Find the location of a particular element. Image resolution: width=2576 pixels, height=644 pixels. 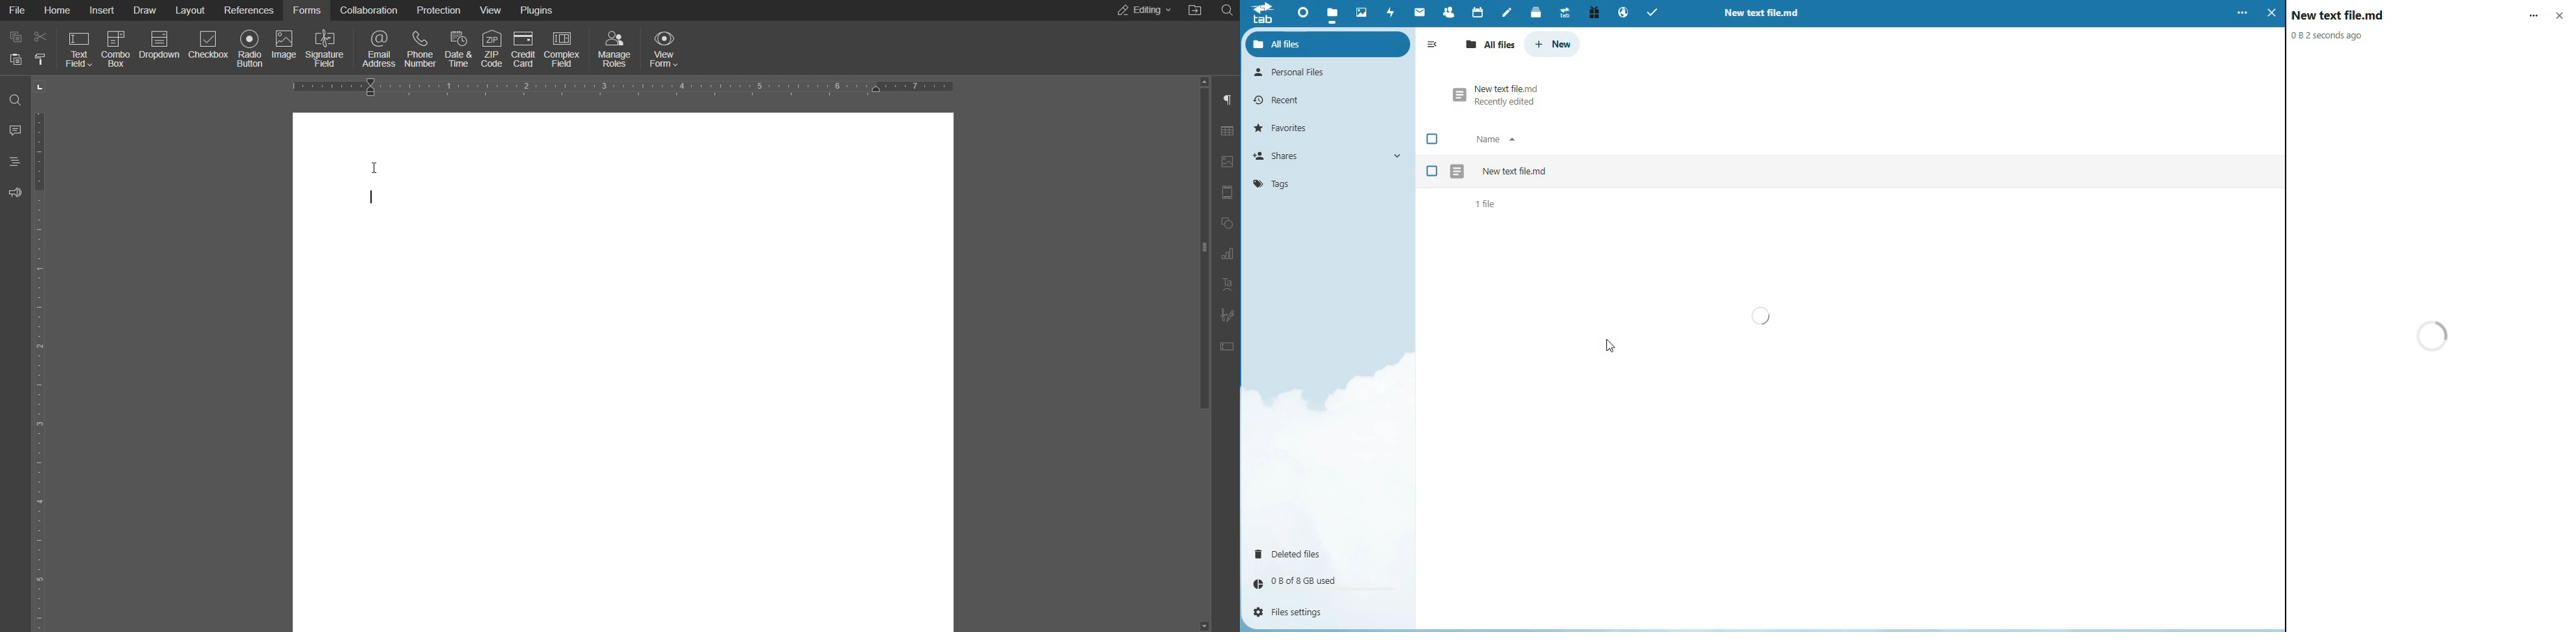

Search is located at coordinates (15, 100).